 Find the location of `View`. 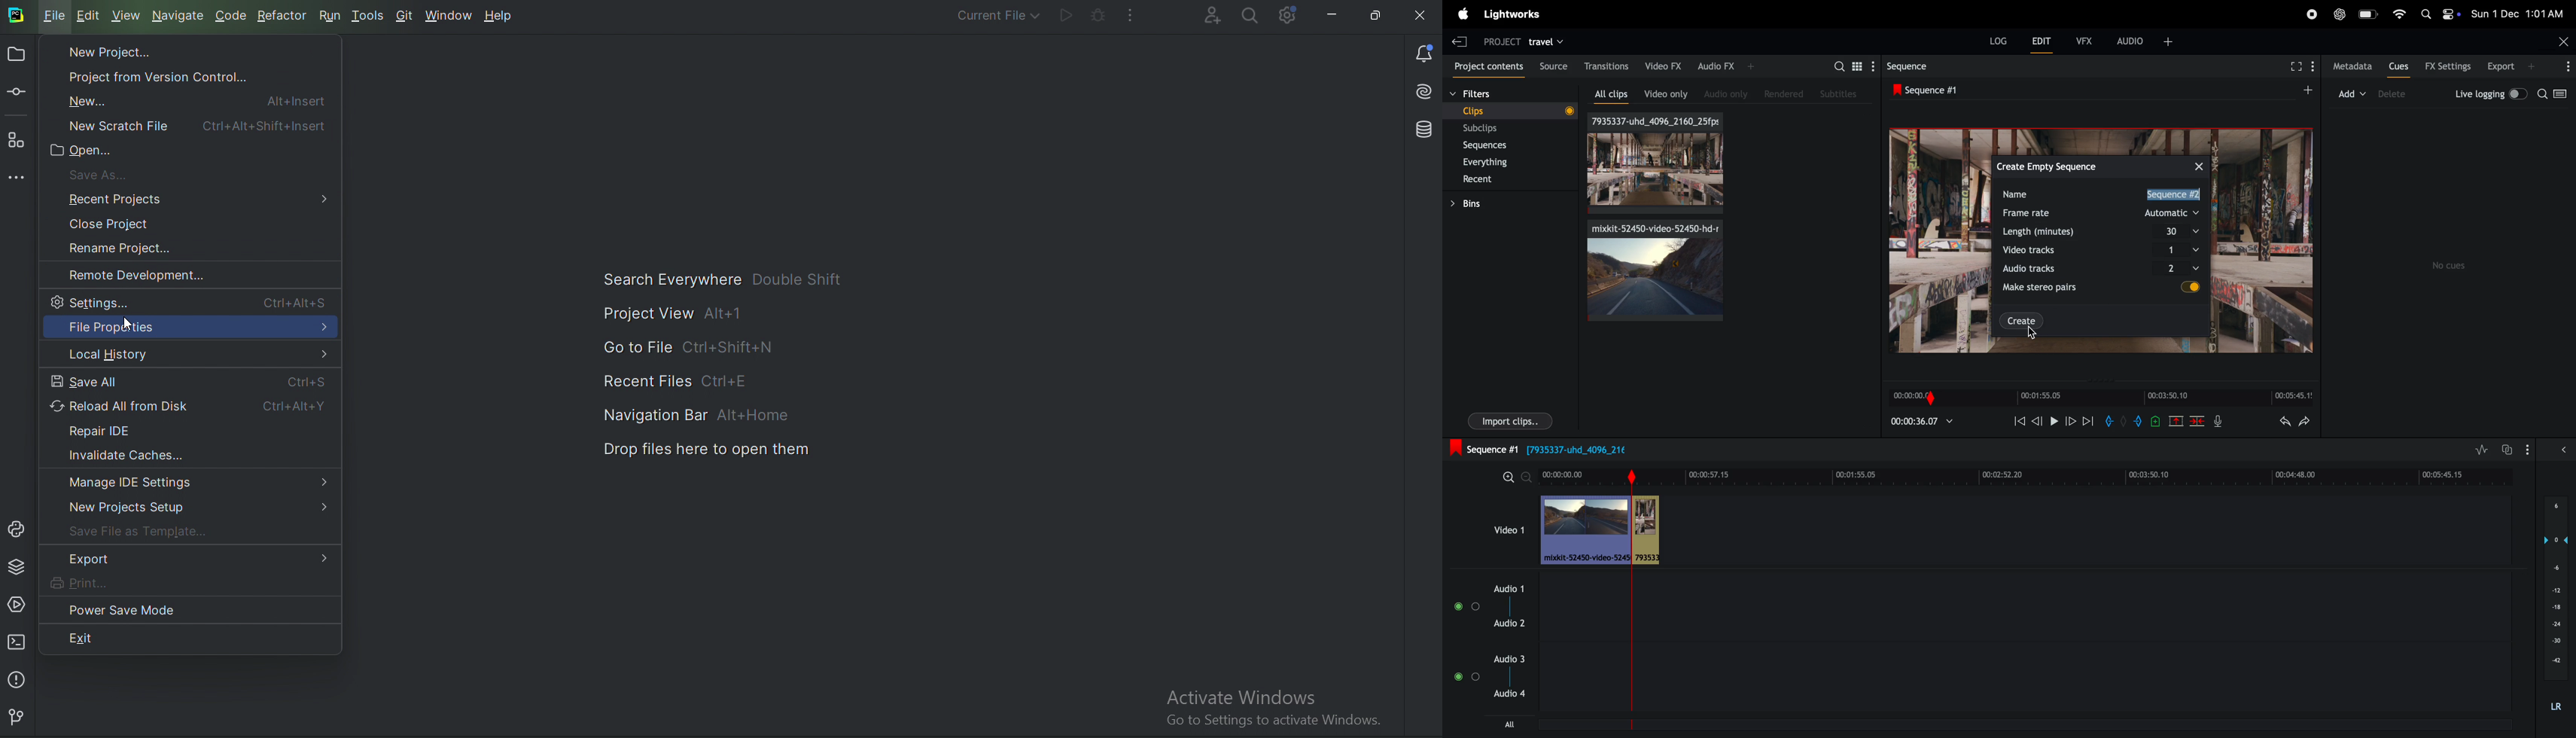

View is located at coordinates (126, 16).